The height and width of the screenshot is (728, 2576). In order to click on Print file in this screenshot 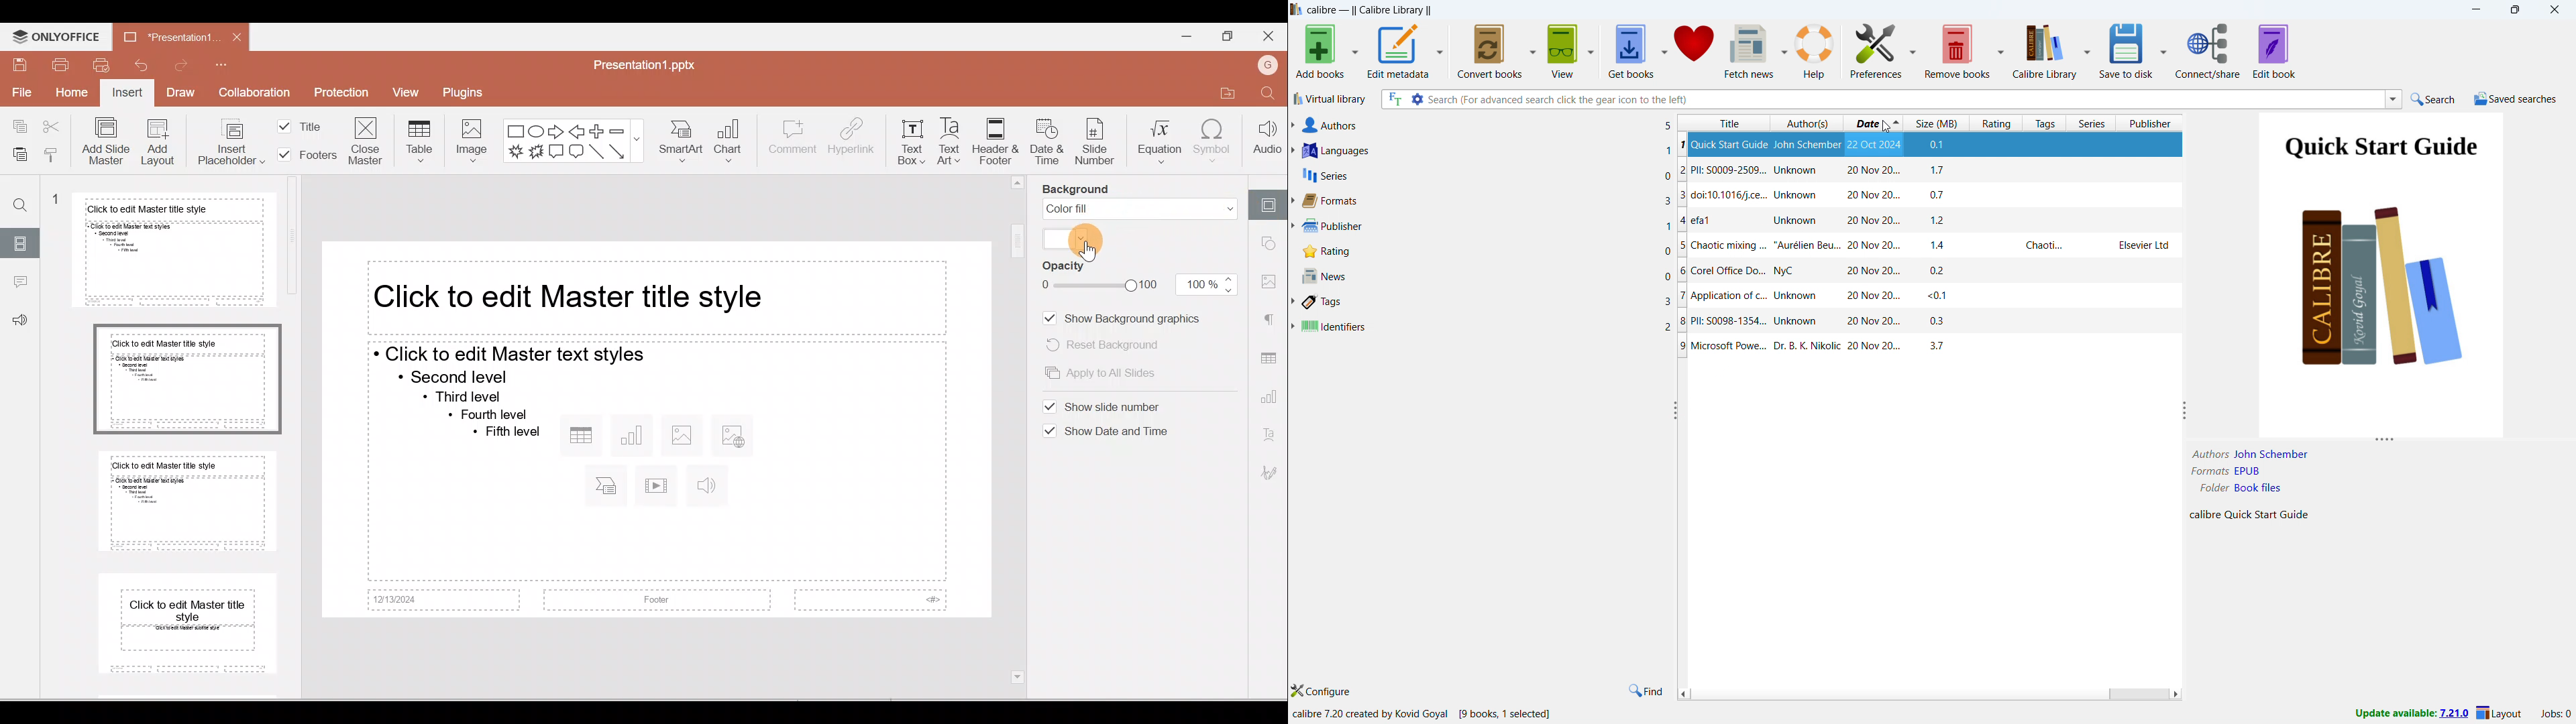, I will do `click(60, 65)`.